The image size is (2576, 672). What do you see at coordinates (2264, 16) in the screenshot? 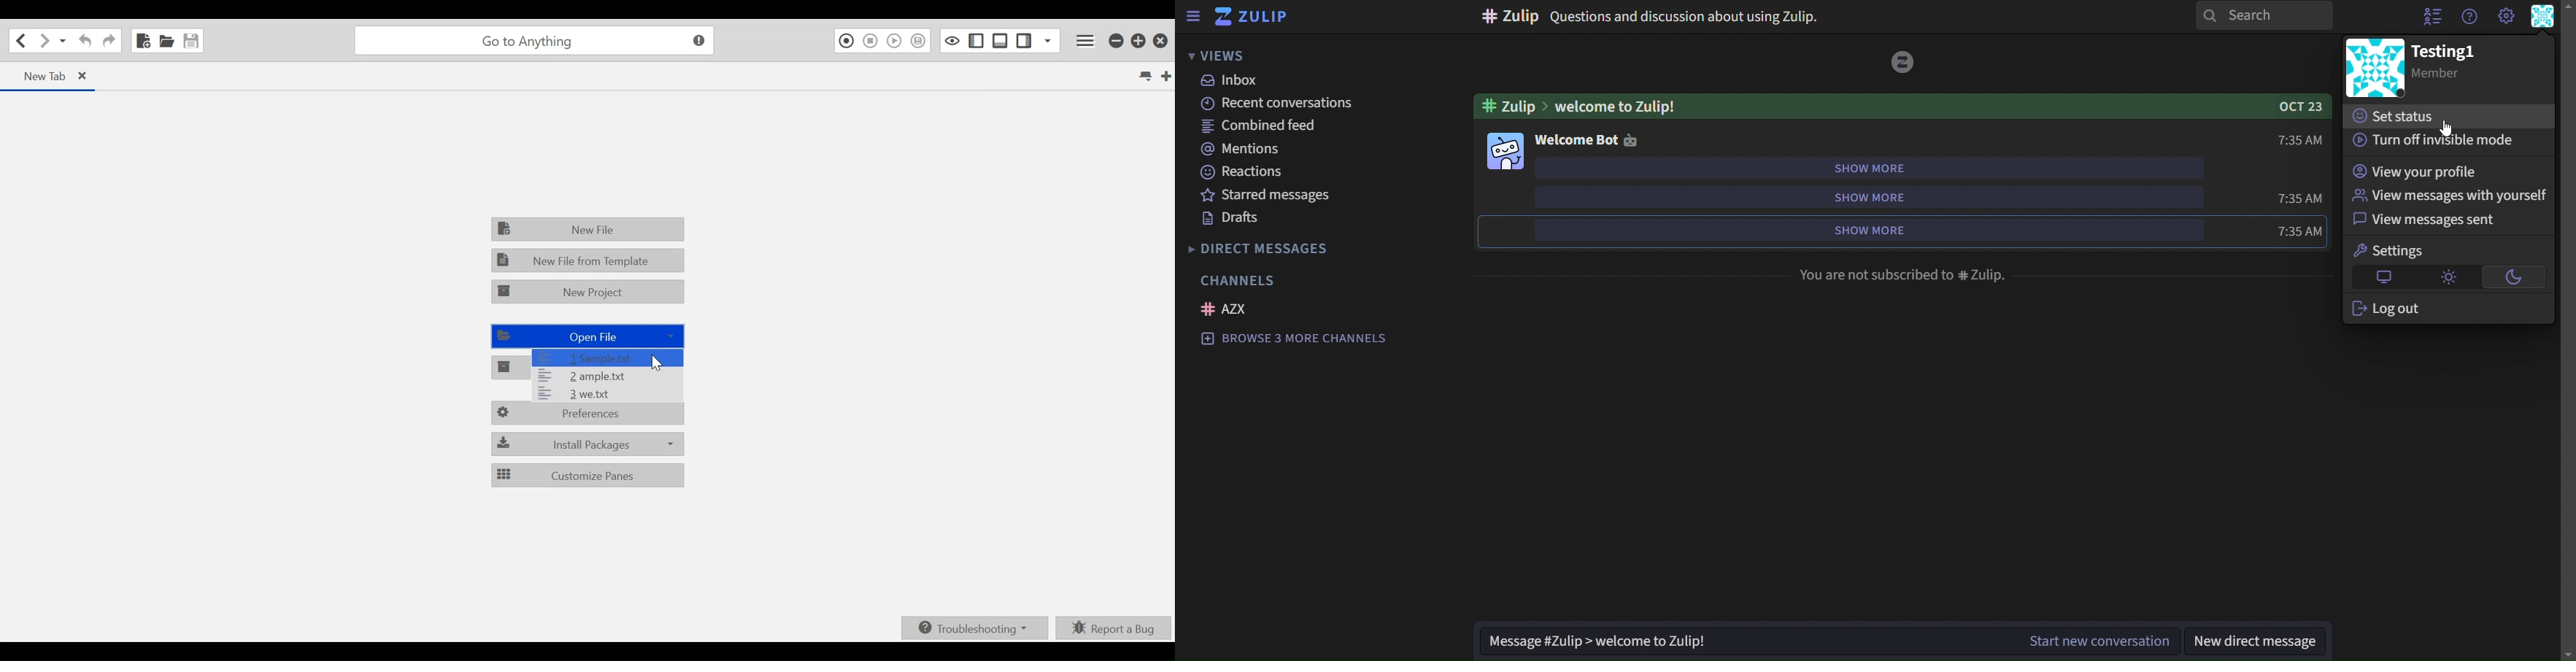
I see `search` at bounding box center [2264, 16].